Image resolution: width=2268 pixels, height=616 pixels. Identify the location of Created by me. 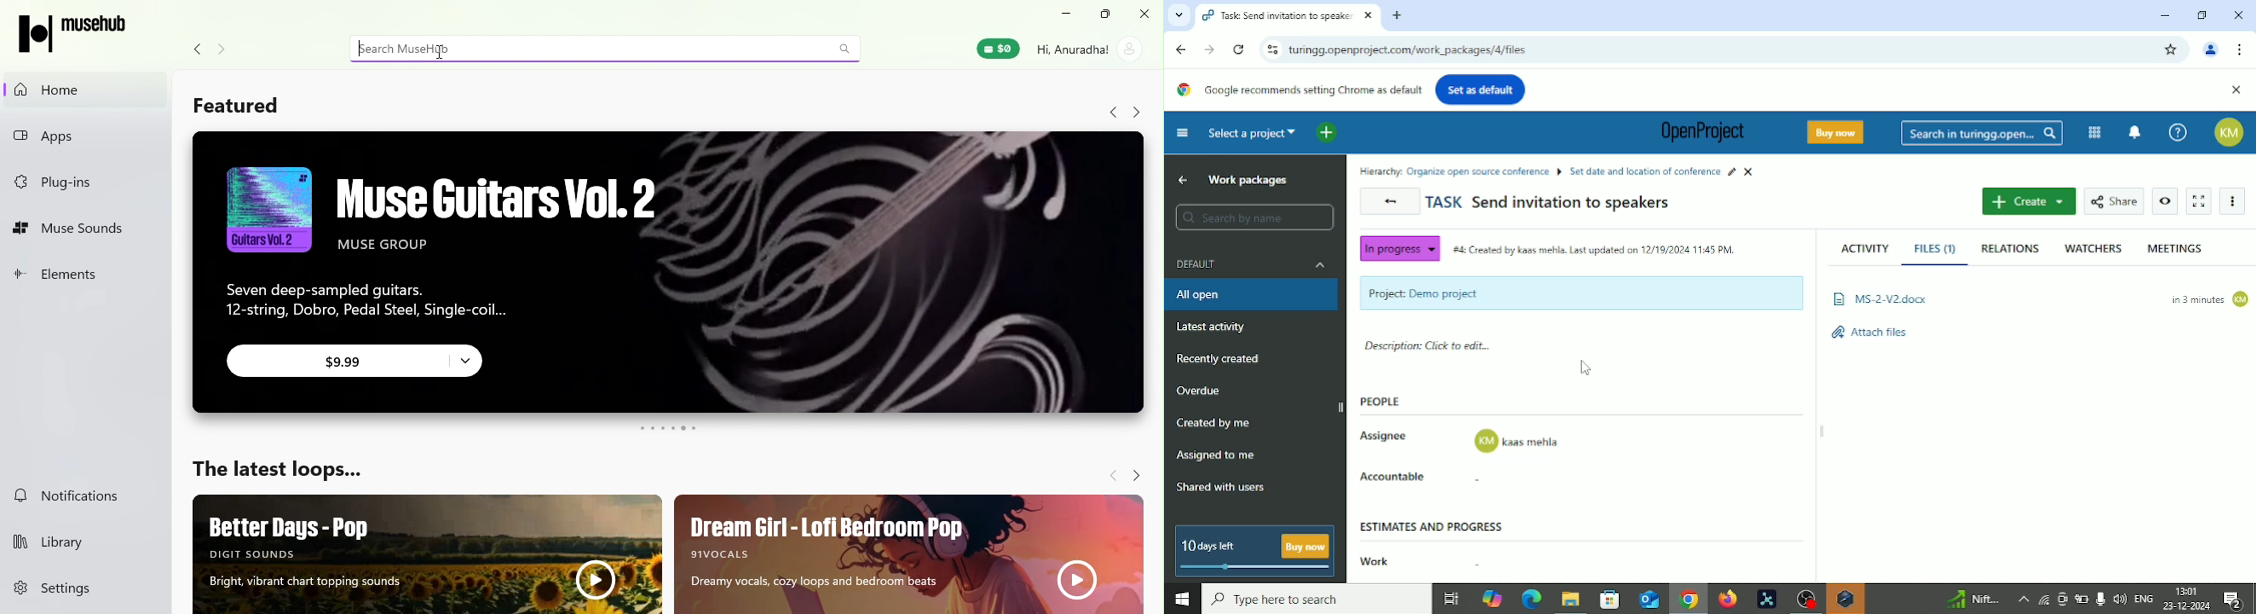
(1216, 425).